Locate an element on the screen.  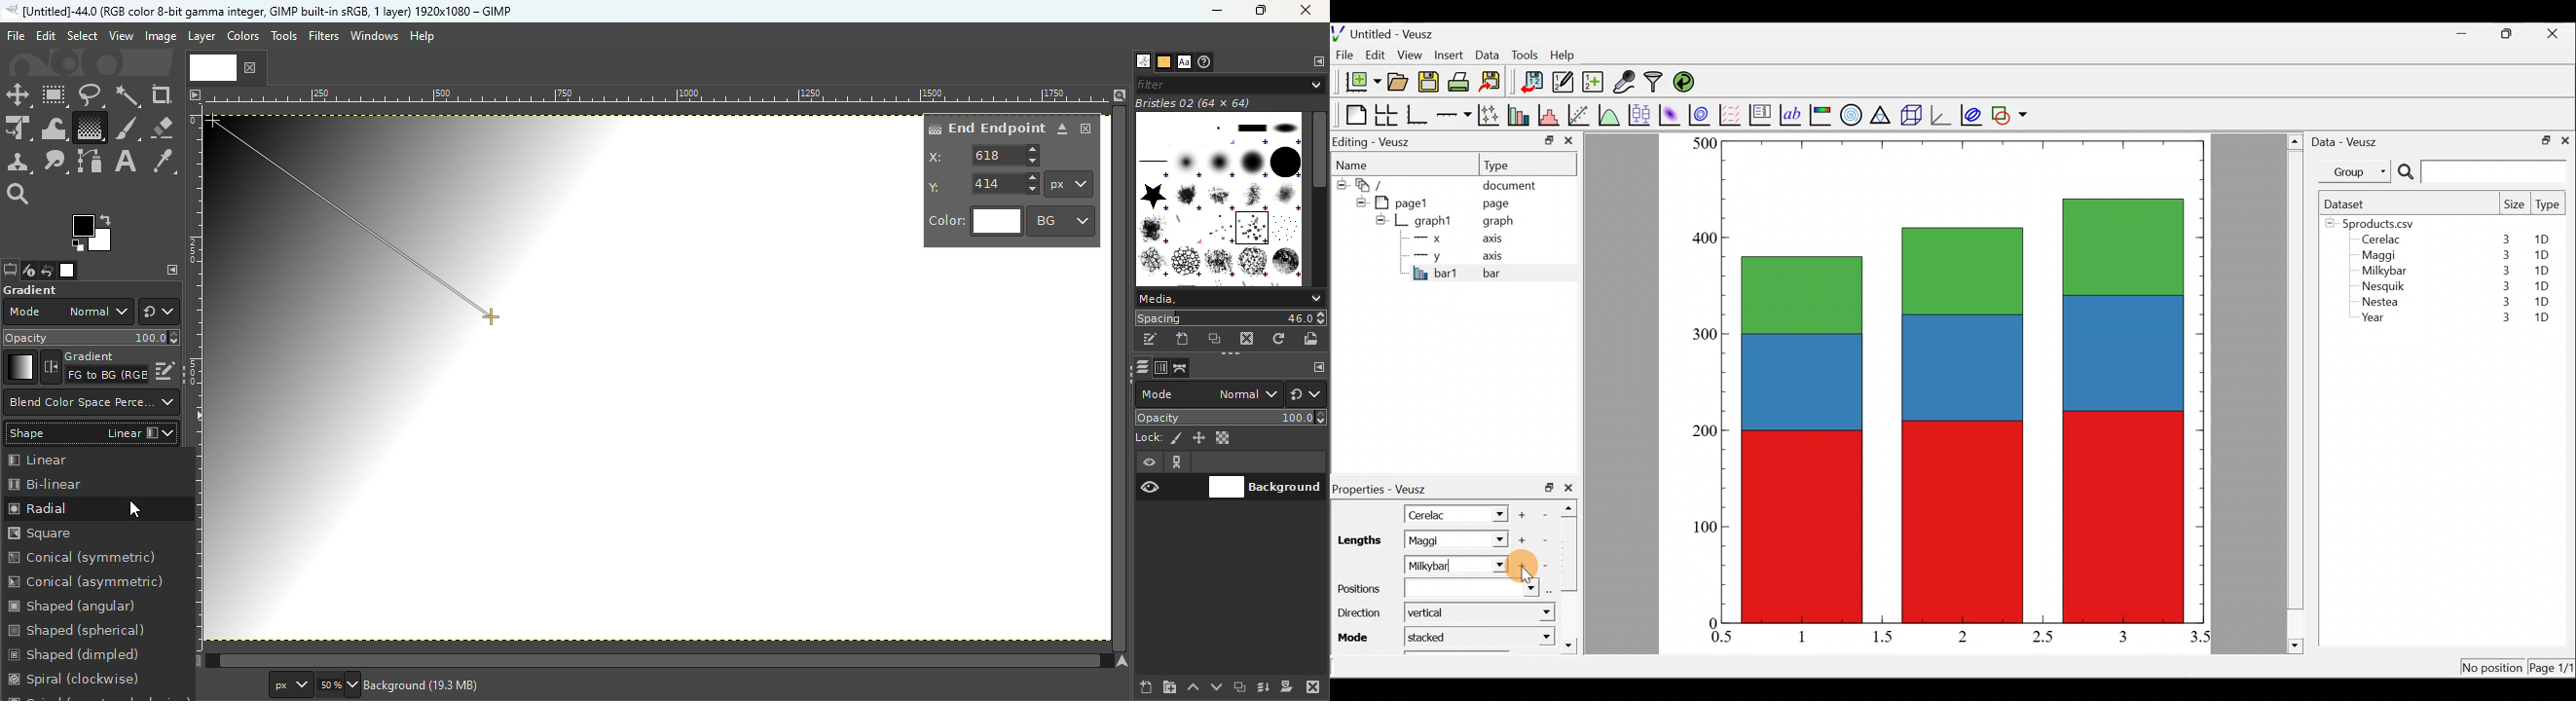
File is located at coordinates (1342, 55).